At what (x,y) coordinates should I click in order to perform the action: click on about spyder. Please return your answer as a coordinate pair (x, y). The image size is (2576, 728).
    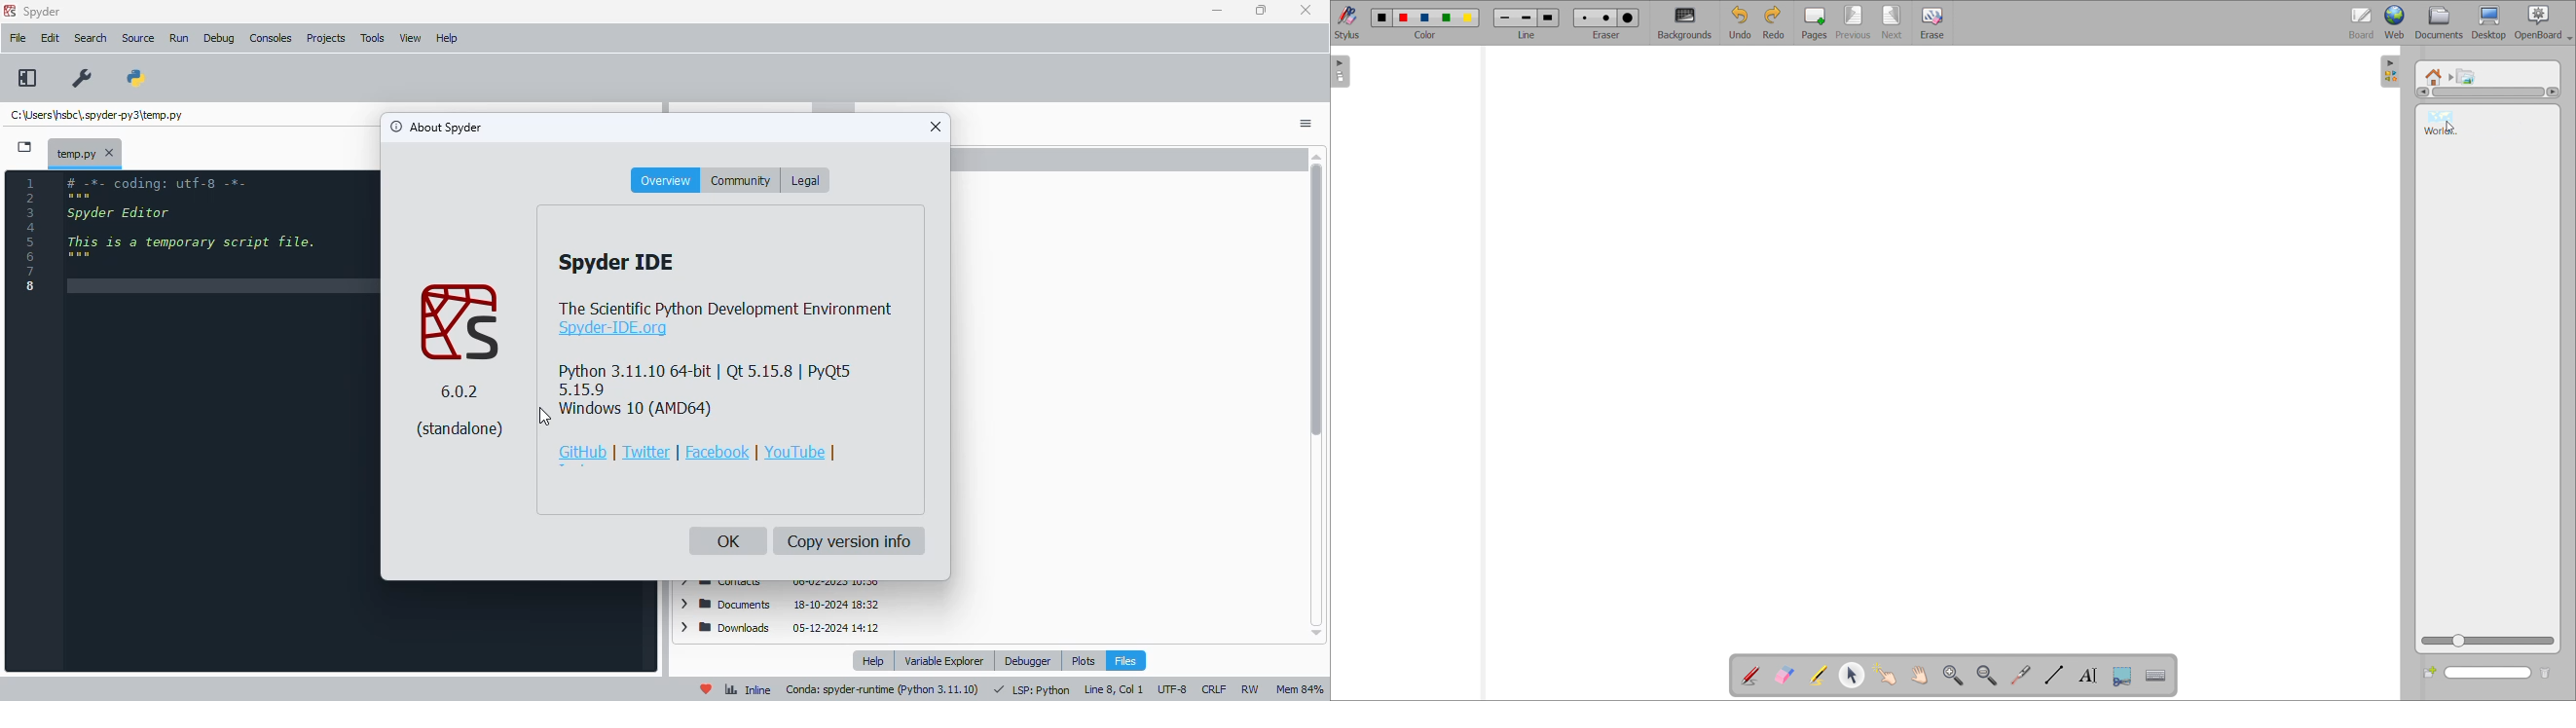
    Looking at the image, I should click on (435, 127).